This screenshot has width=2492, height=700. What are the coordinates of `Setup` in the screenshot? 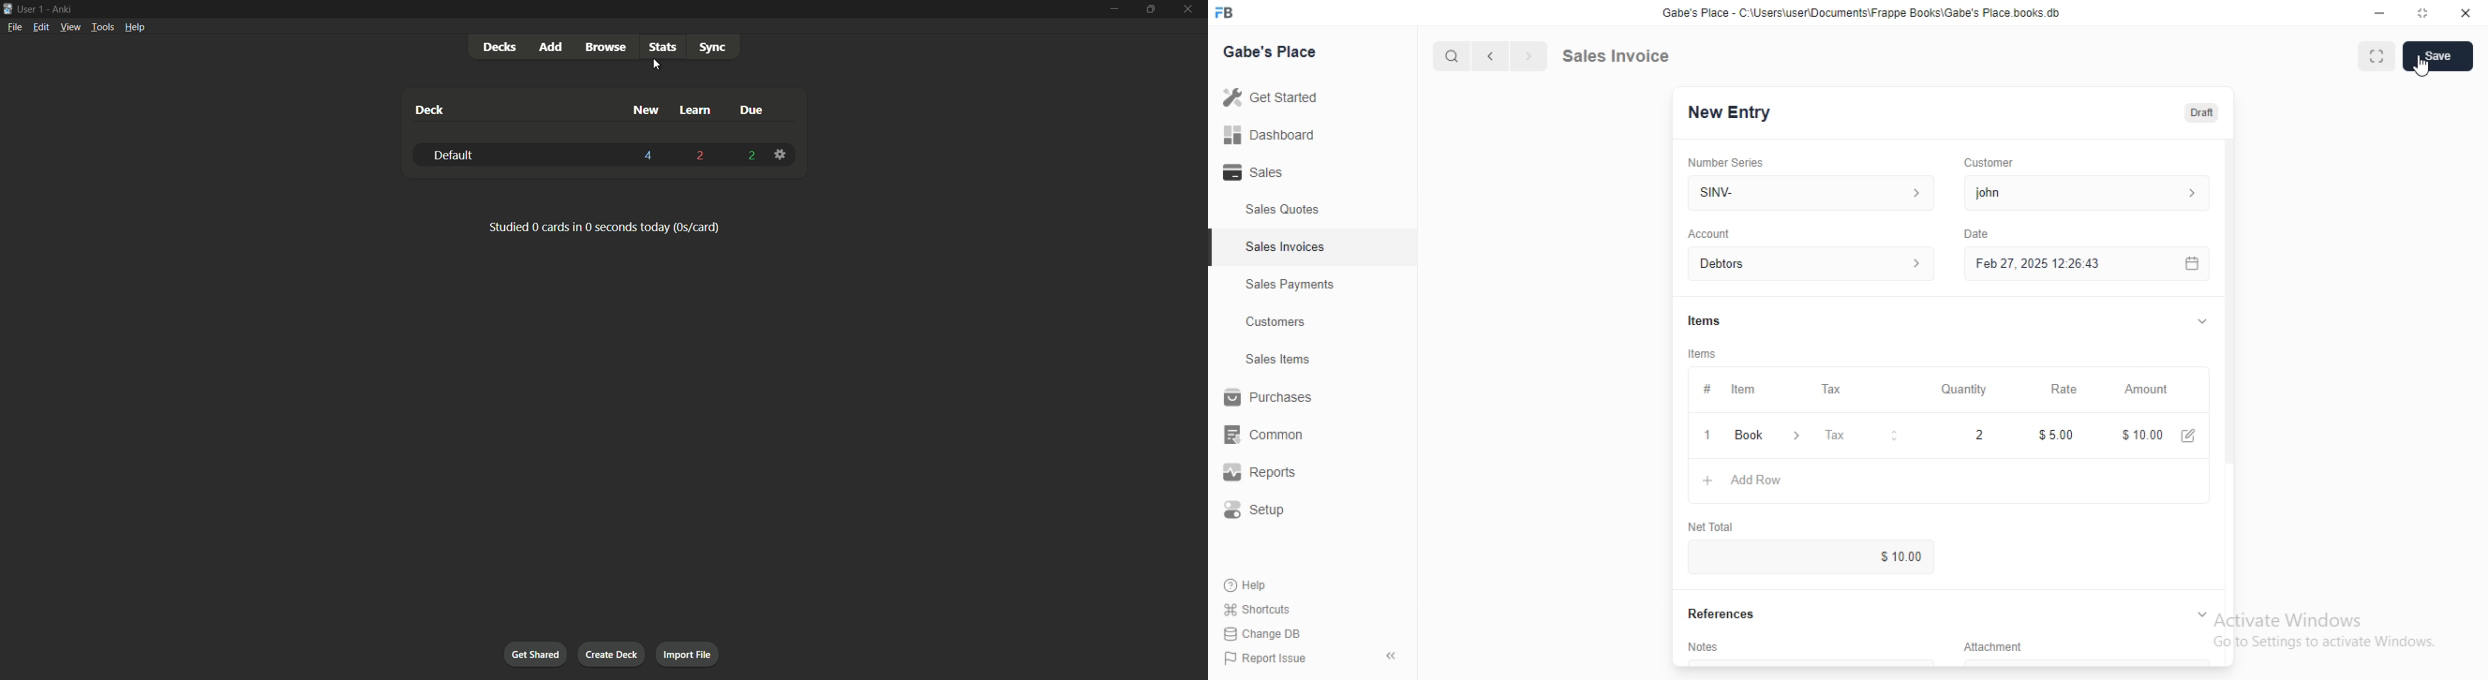 It's located at (1256, 507).